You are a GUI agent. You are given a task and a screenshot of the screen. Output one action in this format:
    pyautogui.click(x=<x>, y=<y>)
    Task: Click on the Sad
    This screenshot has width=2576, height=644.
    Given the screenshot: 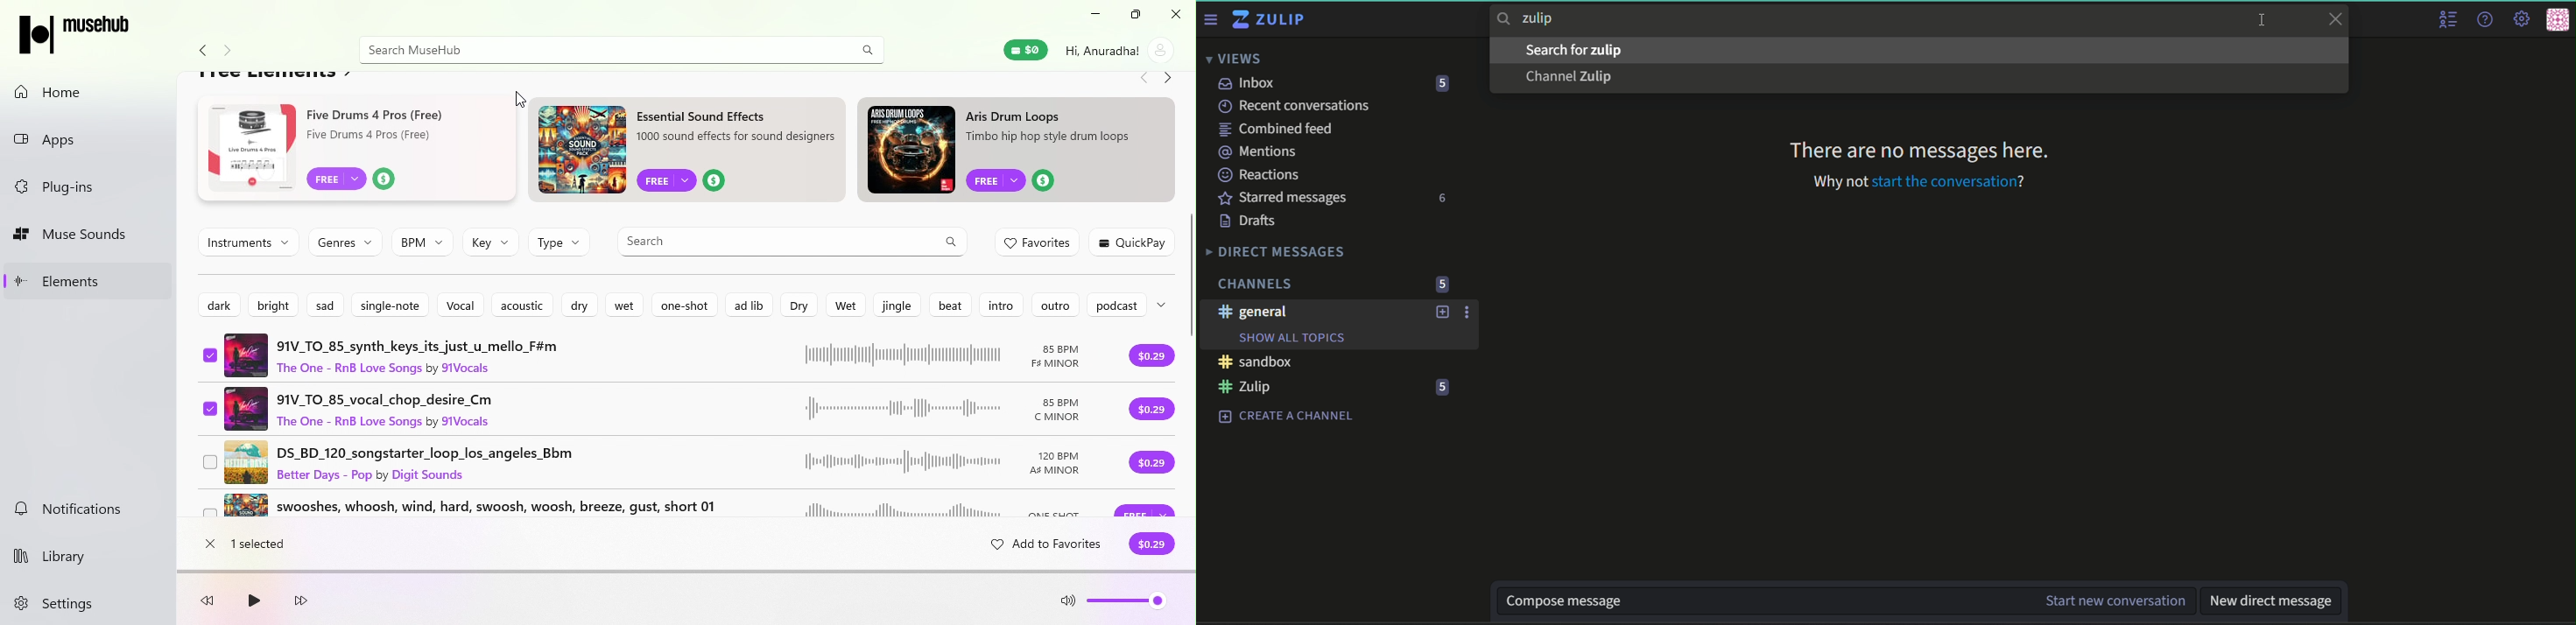 What is the action you would take?
    pyautogui.click(x=328, y=303)
    